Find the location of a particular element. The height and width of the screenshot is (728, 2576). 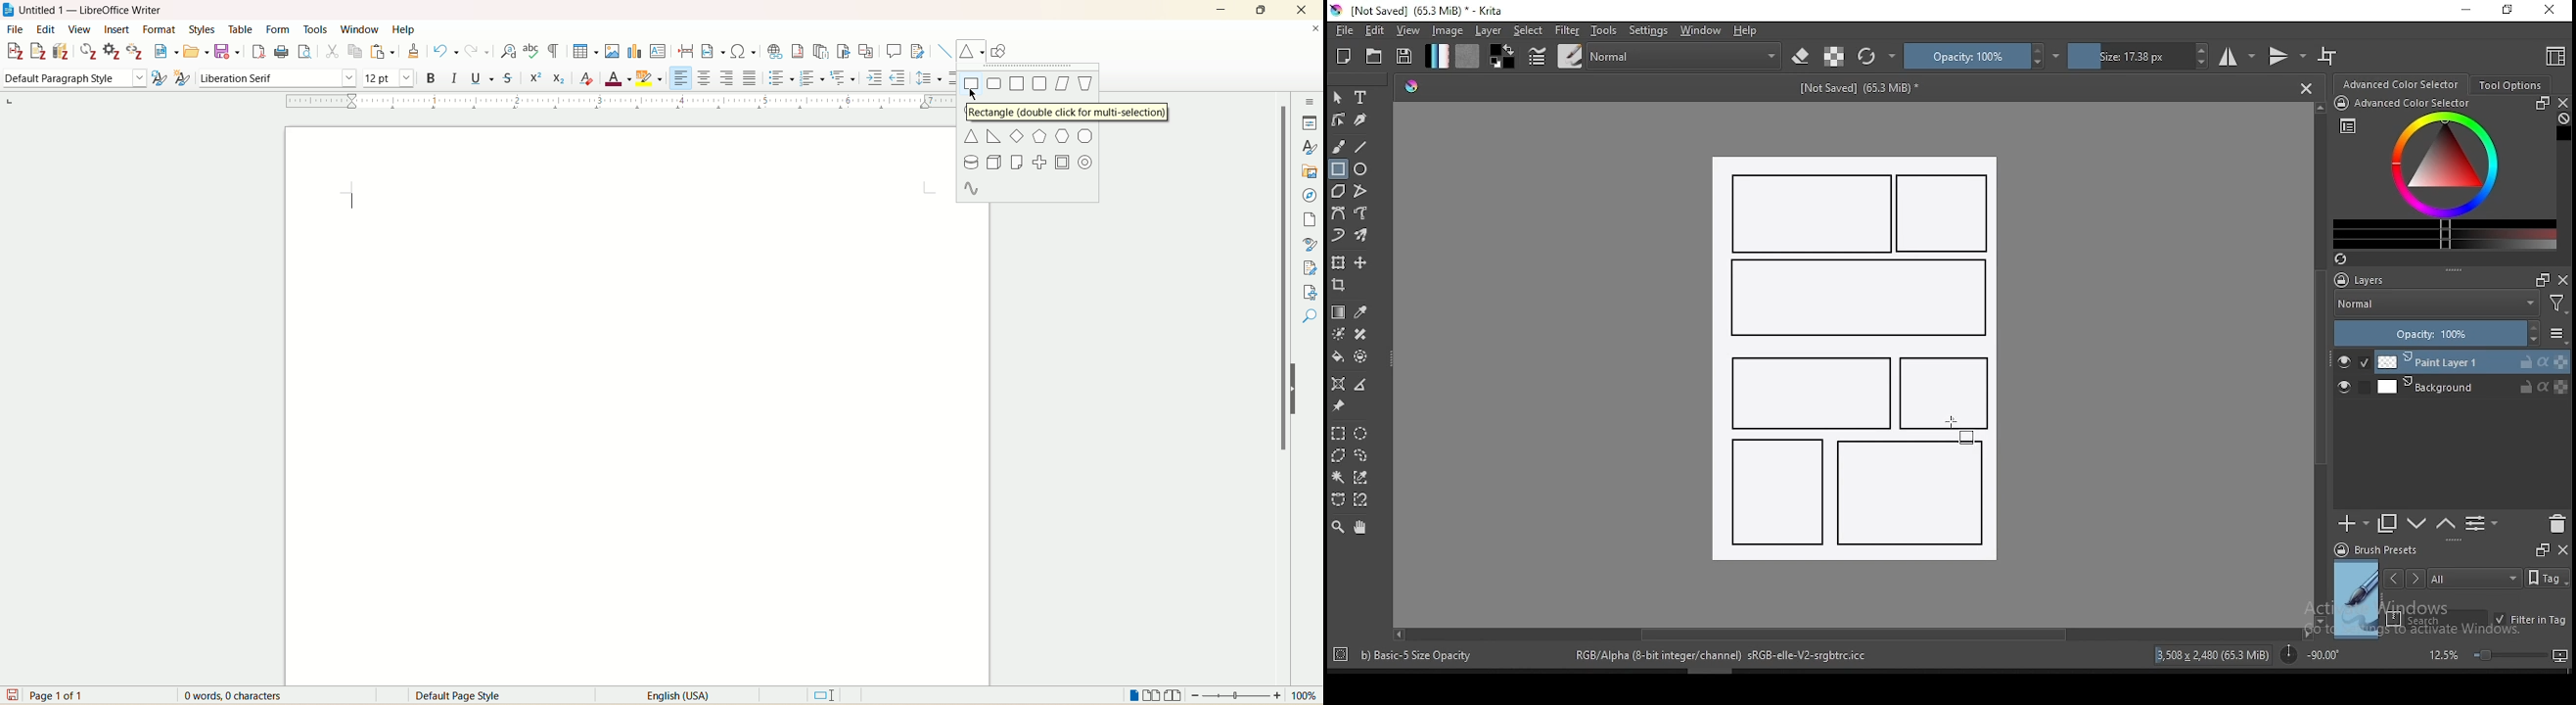

new layer is located at coordinates (2354, 523).